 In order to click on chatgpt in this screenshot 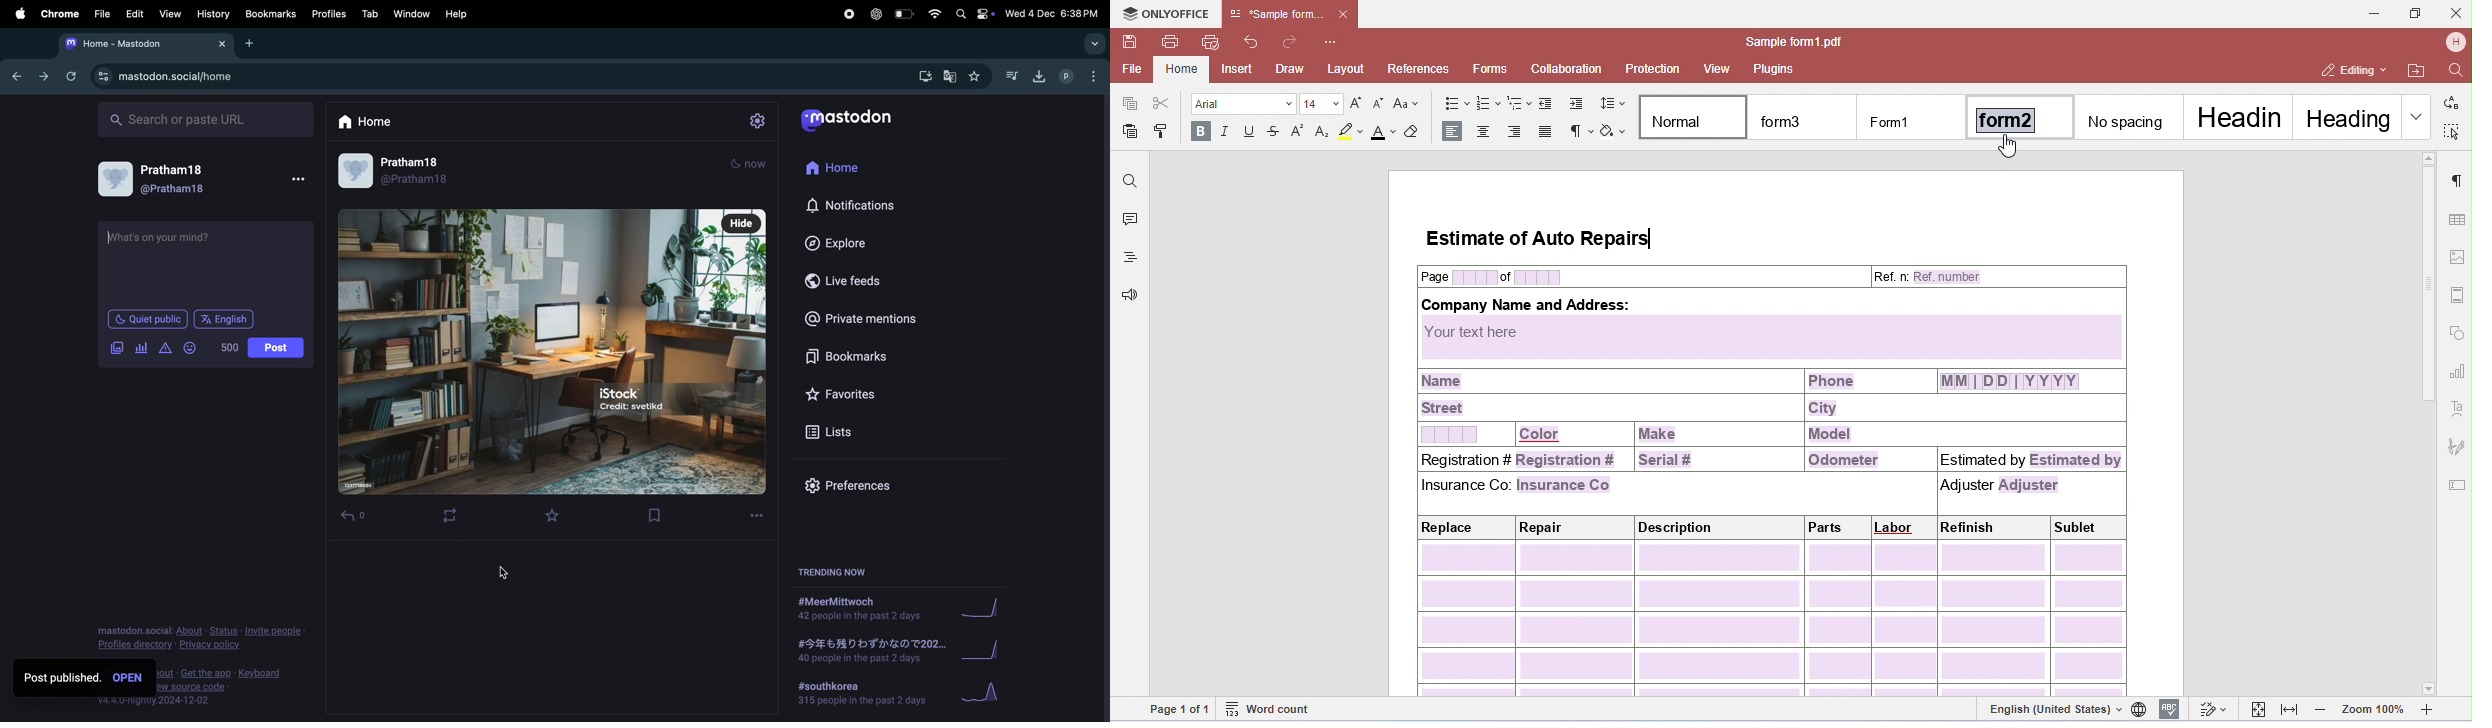, I will do `click(875, 14)`.